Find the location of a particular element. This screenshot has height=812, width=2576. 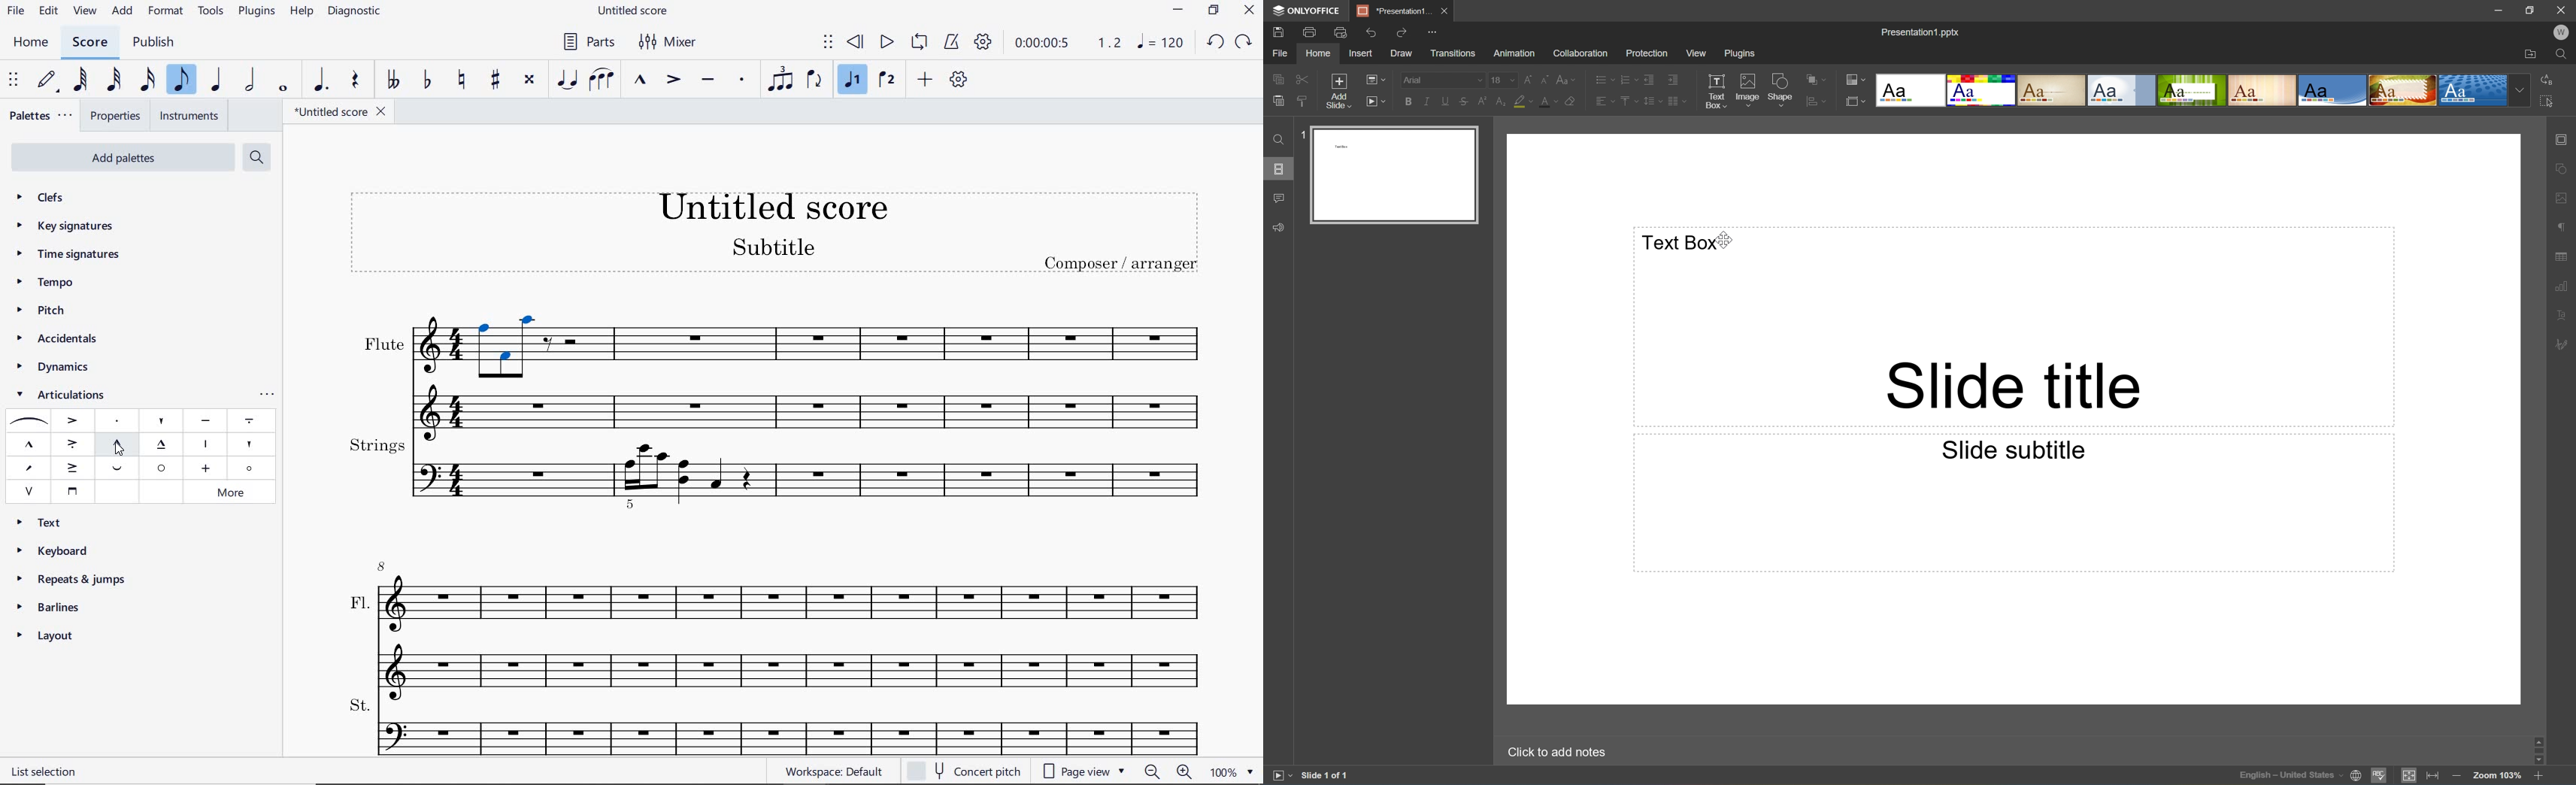

Presentation1.pptx is located at coordinates (1922, 33).